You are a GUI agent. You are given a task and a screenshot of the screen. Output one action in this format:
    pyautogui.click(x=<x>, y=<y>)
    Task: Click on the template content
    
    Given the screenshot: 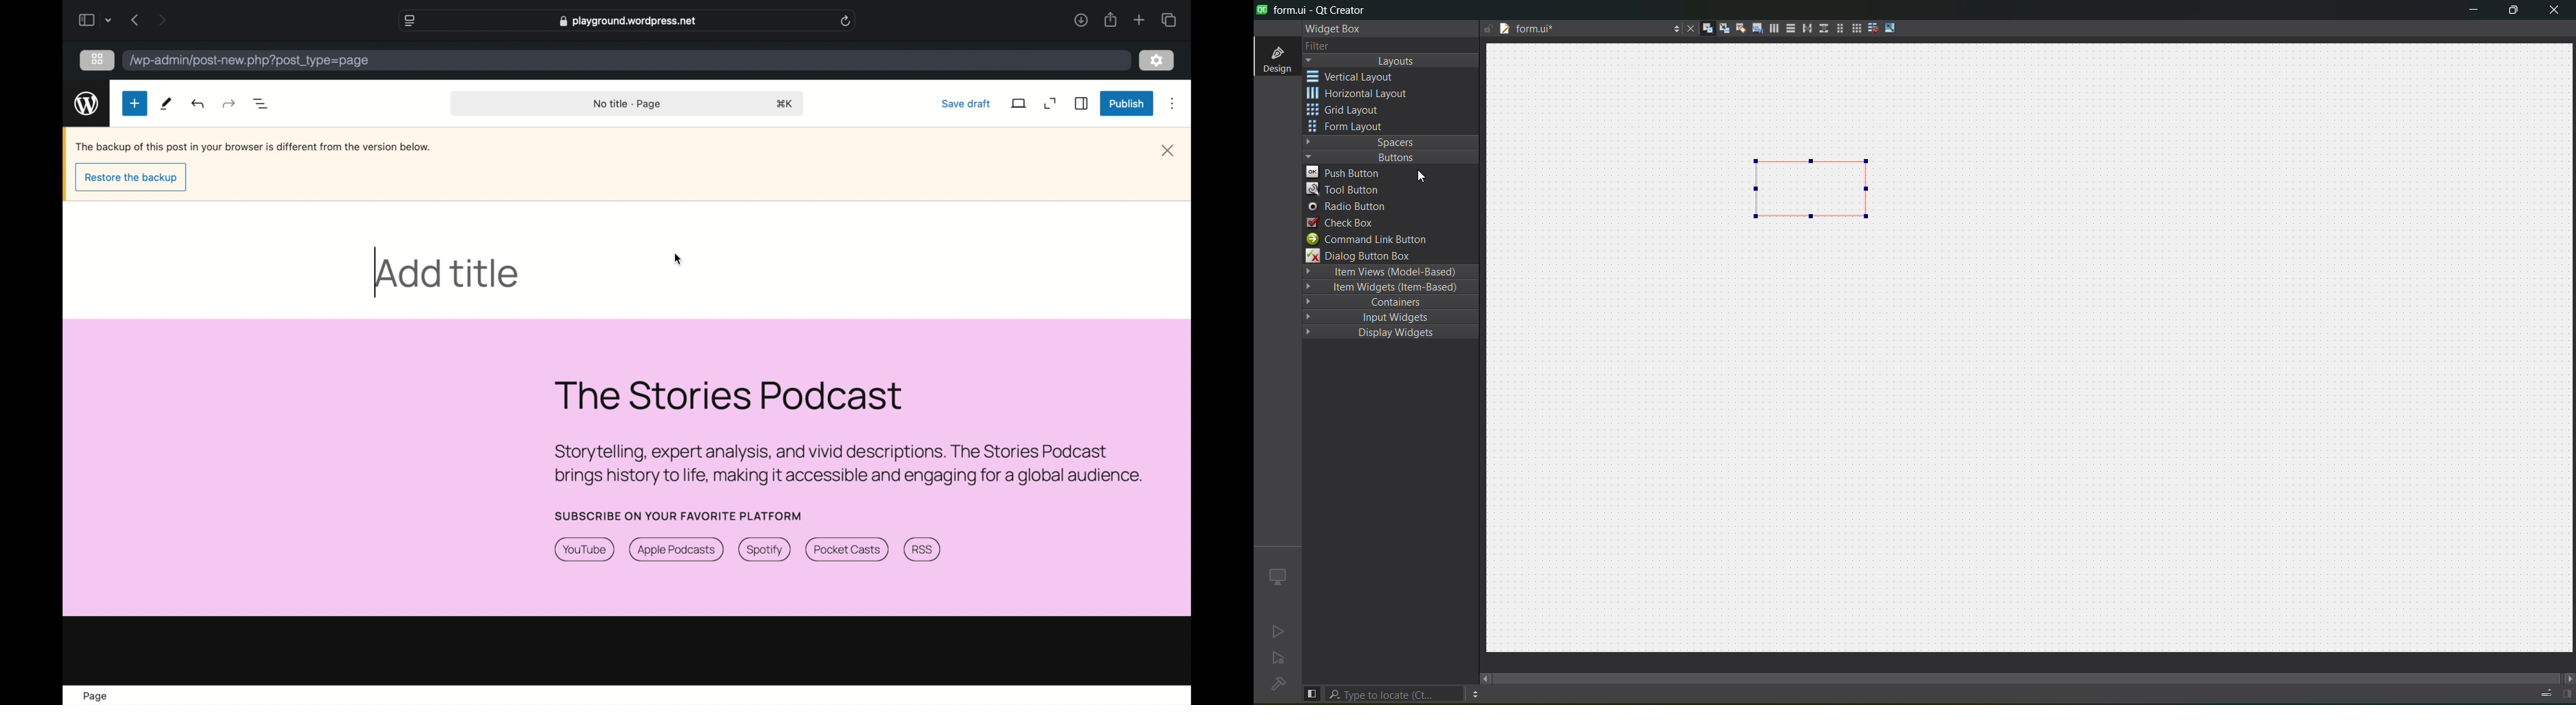 What is the action you would take?
    pyautogui.click(x=848, y=465)
    